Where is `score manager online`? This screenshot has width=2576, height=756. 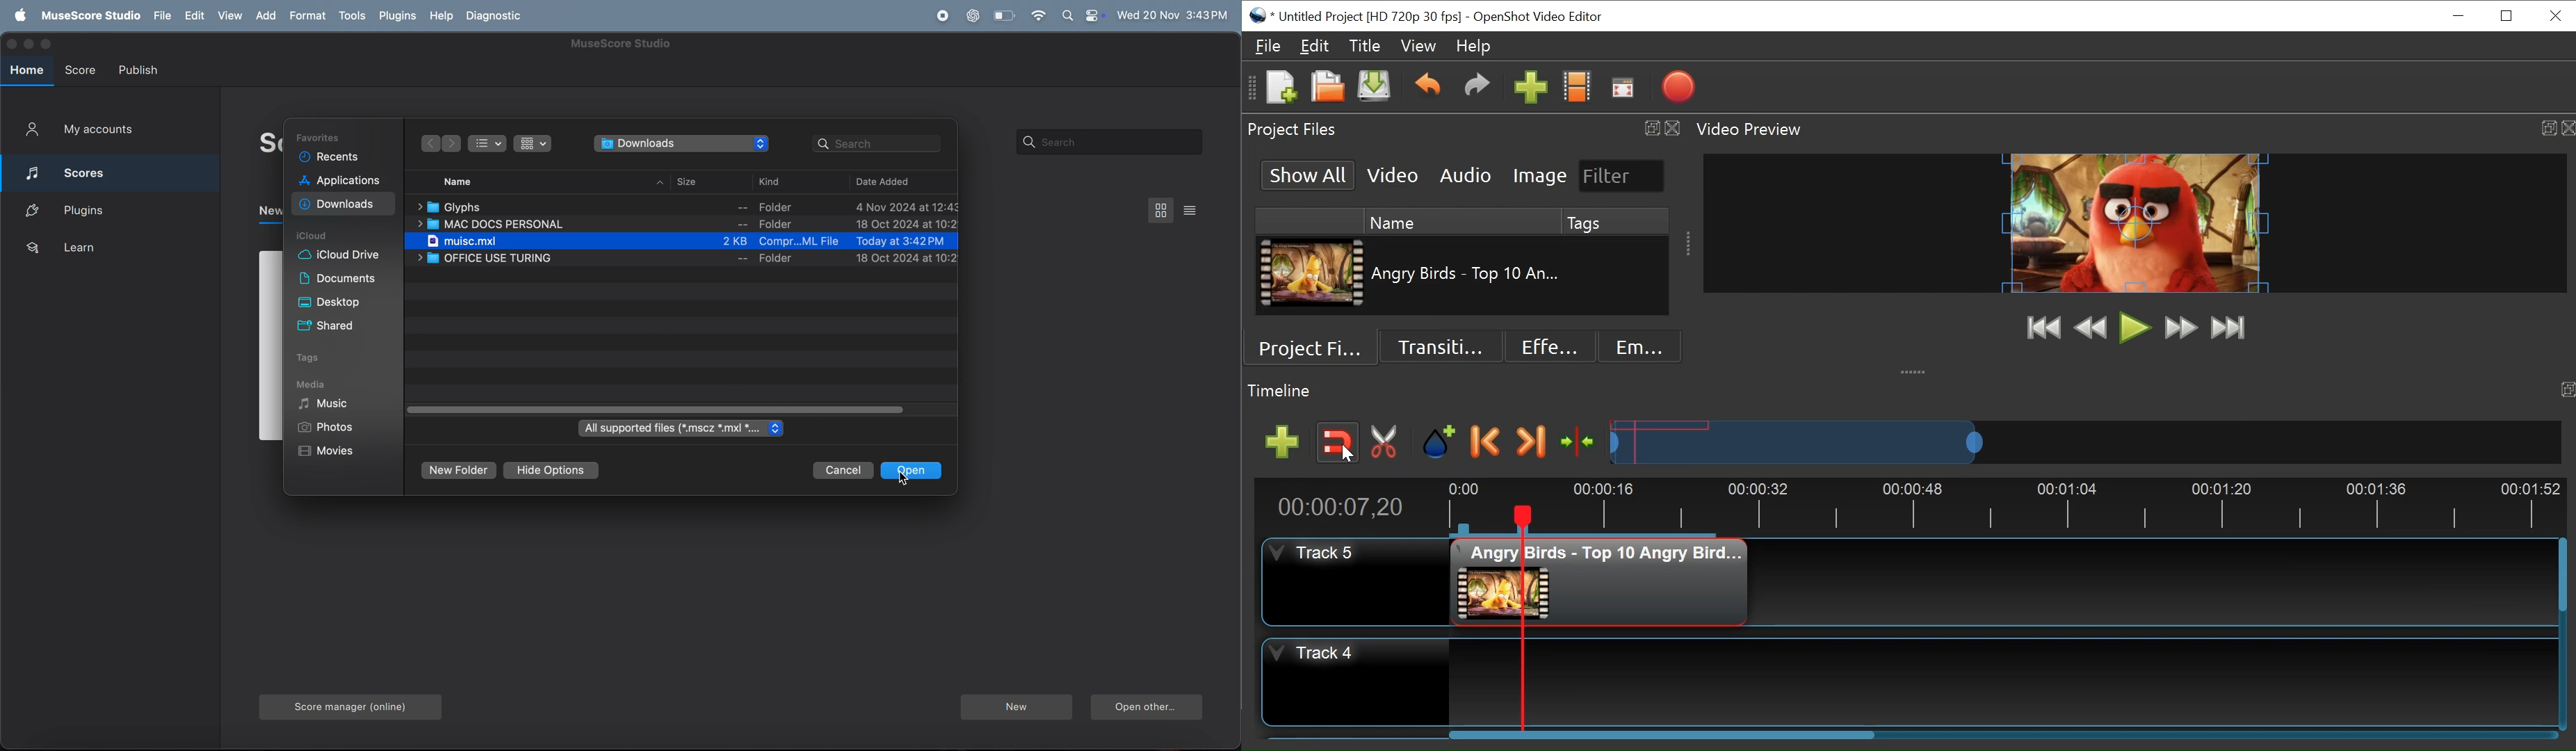 score manager online is located at coordinates (344, 707).